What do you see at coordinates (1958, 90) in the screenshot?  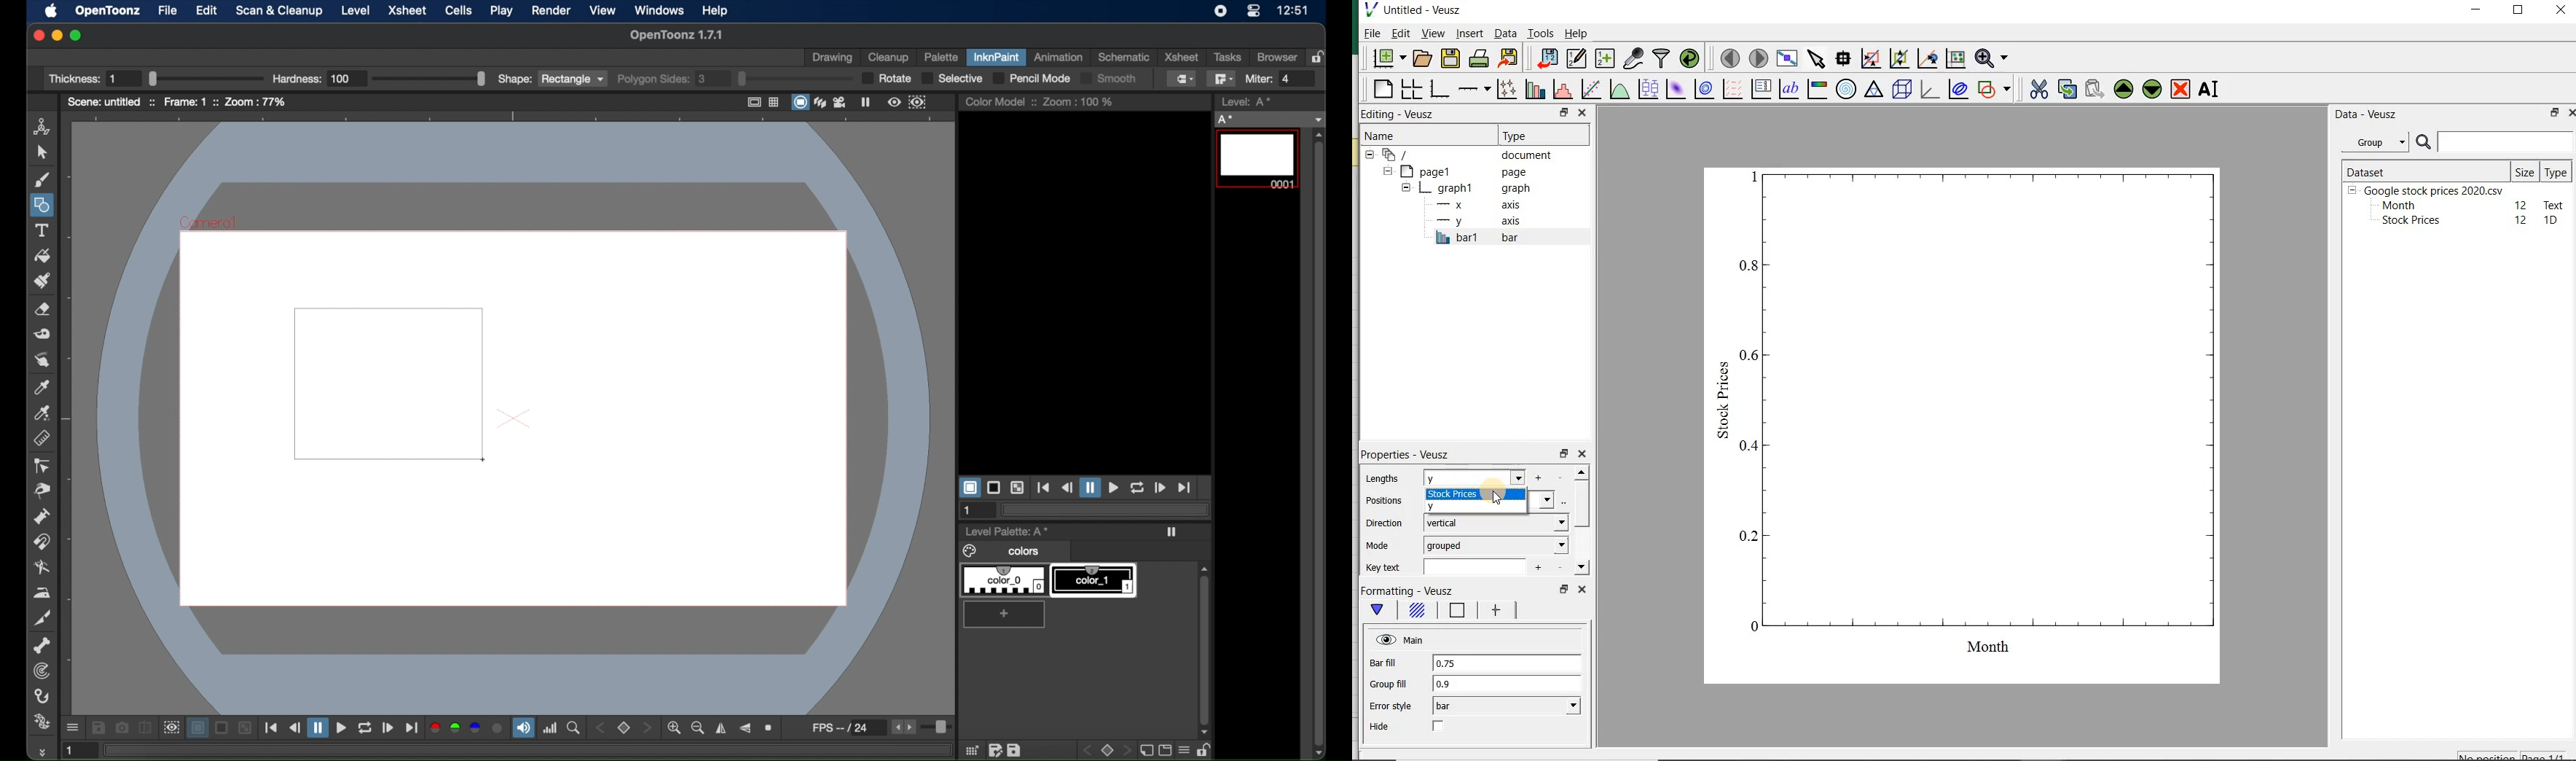 I see `plot covariance ellipses` at bounding box center [1958, 90].